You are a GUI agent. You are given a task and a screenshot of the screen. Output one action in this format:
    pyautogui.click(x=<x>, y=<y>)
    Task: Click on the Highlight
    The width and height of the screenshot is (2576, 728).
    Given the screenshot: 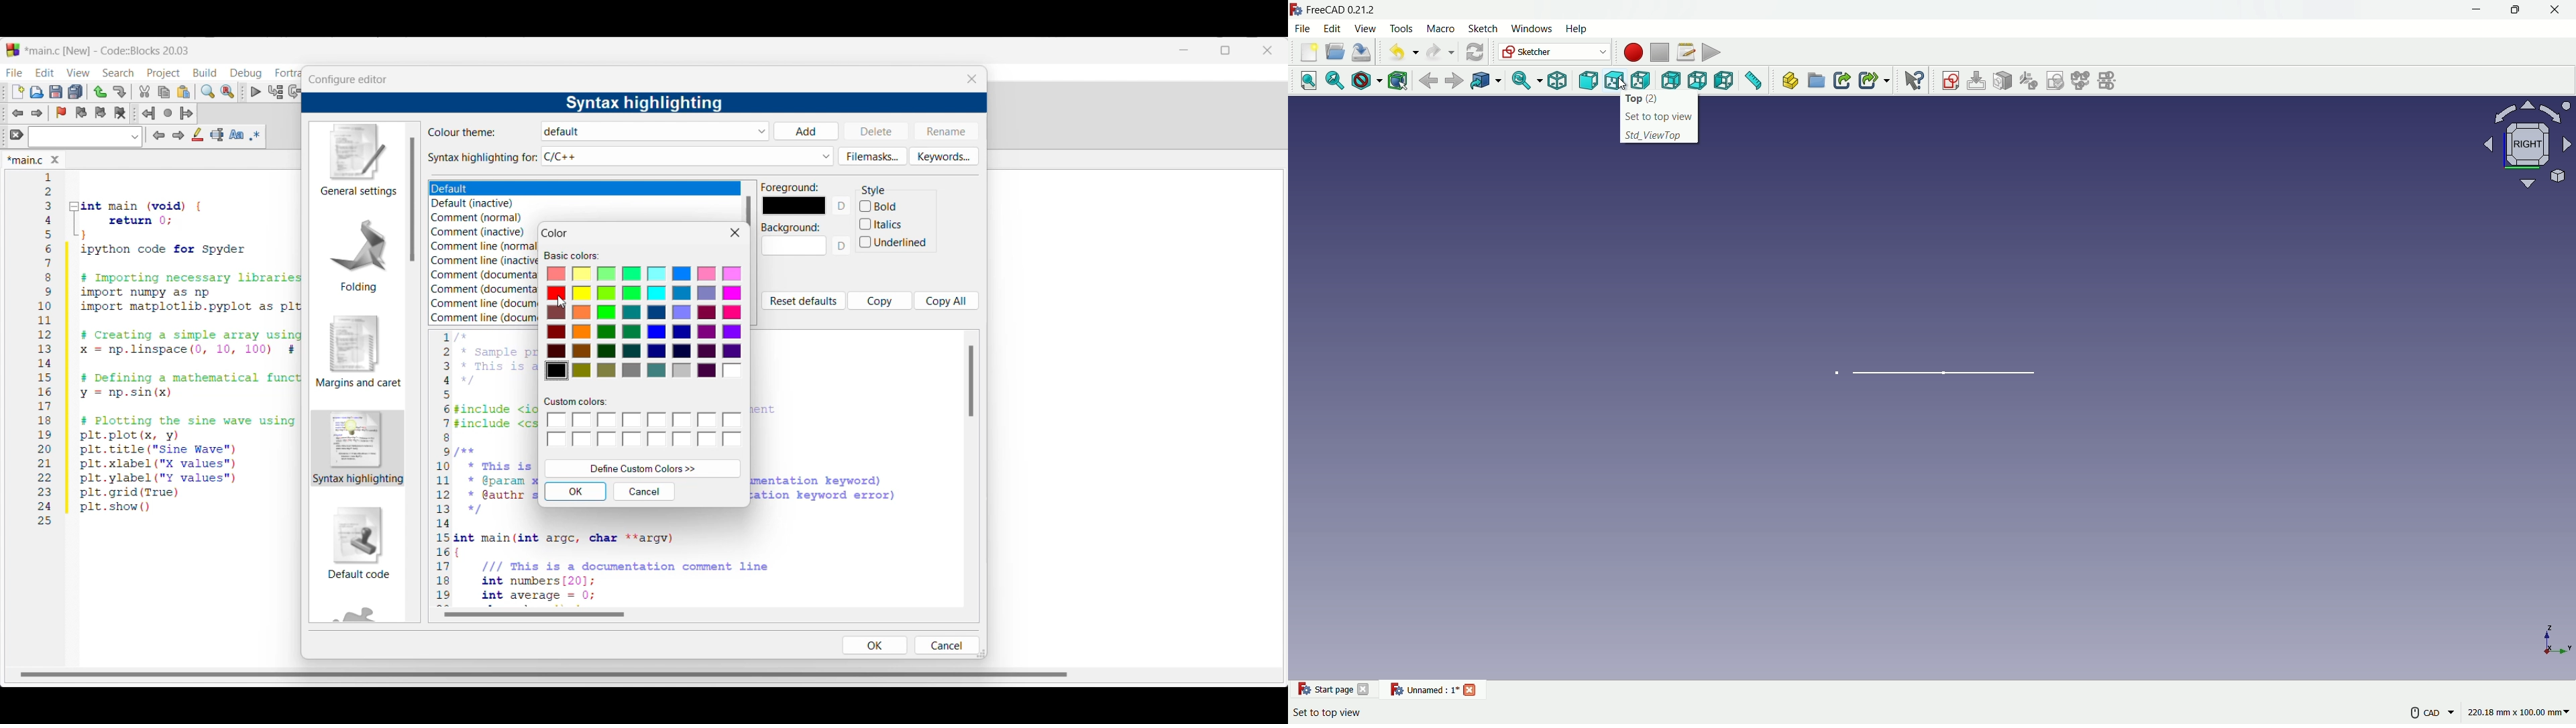 What is the action you would take?
    pyautogui.click(x=197, y=134)
    